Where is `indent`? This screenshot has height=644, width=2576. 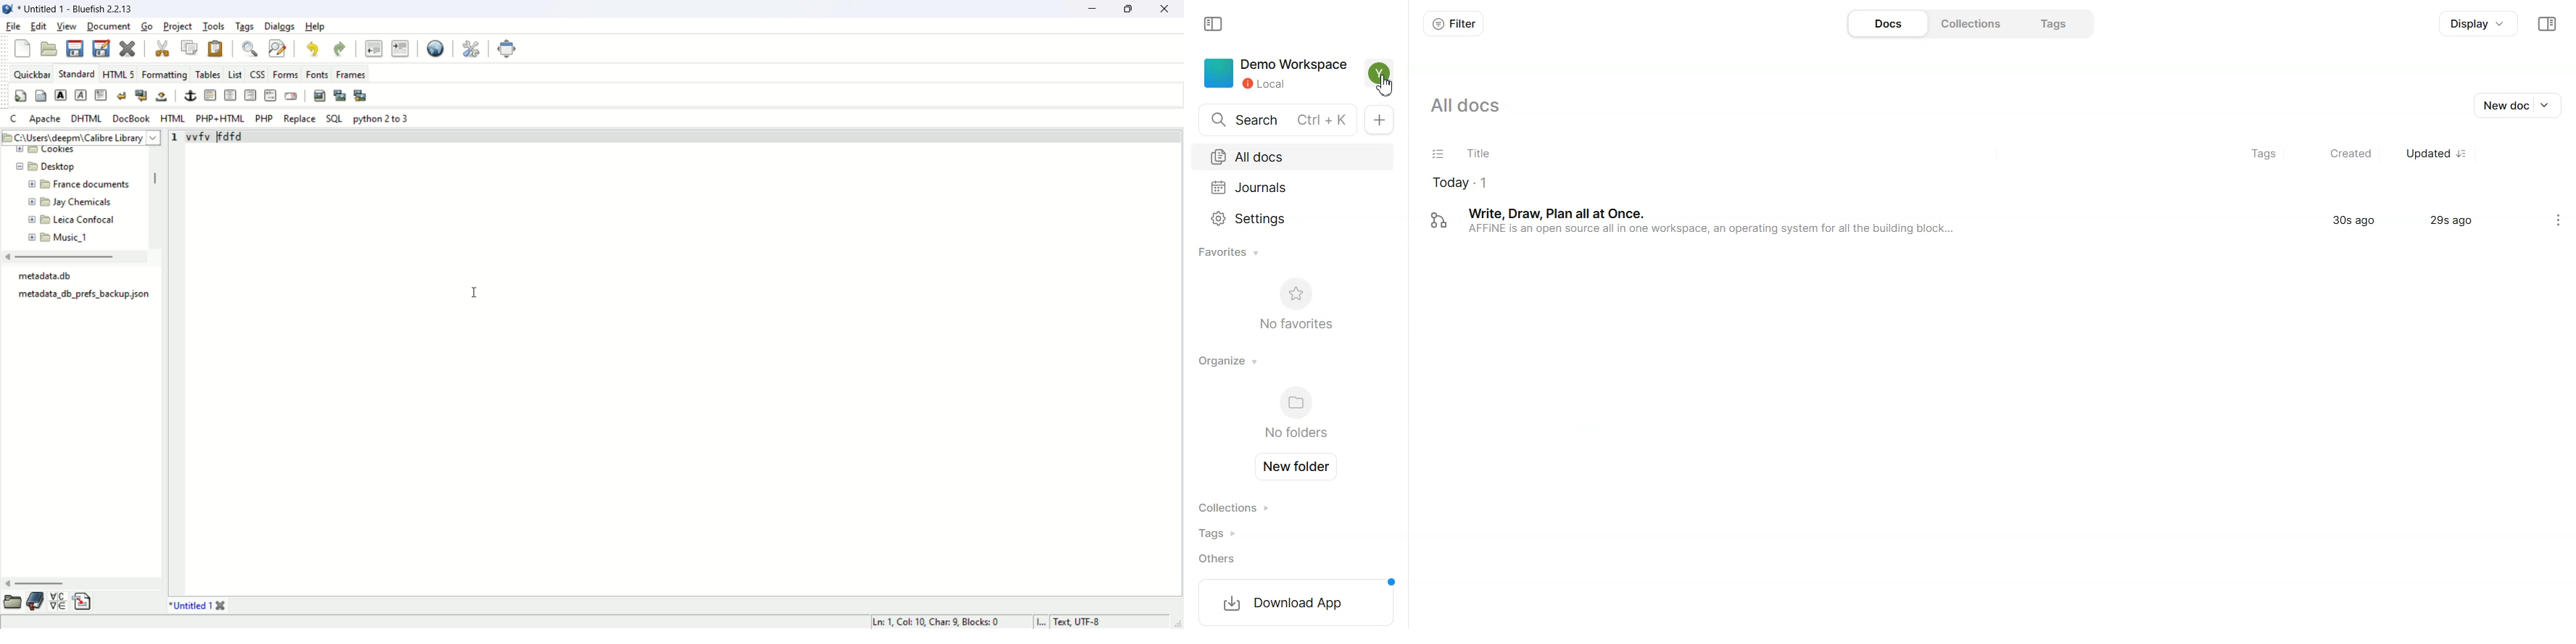 indent is located at coordinates (402, 49).